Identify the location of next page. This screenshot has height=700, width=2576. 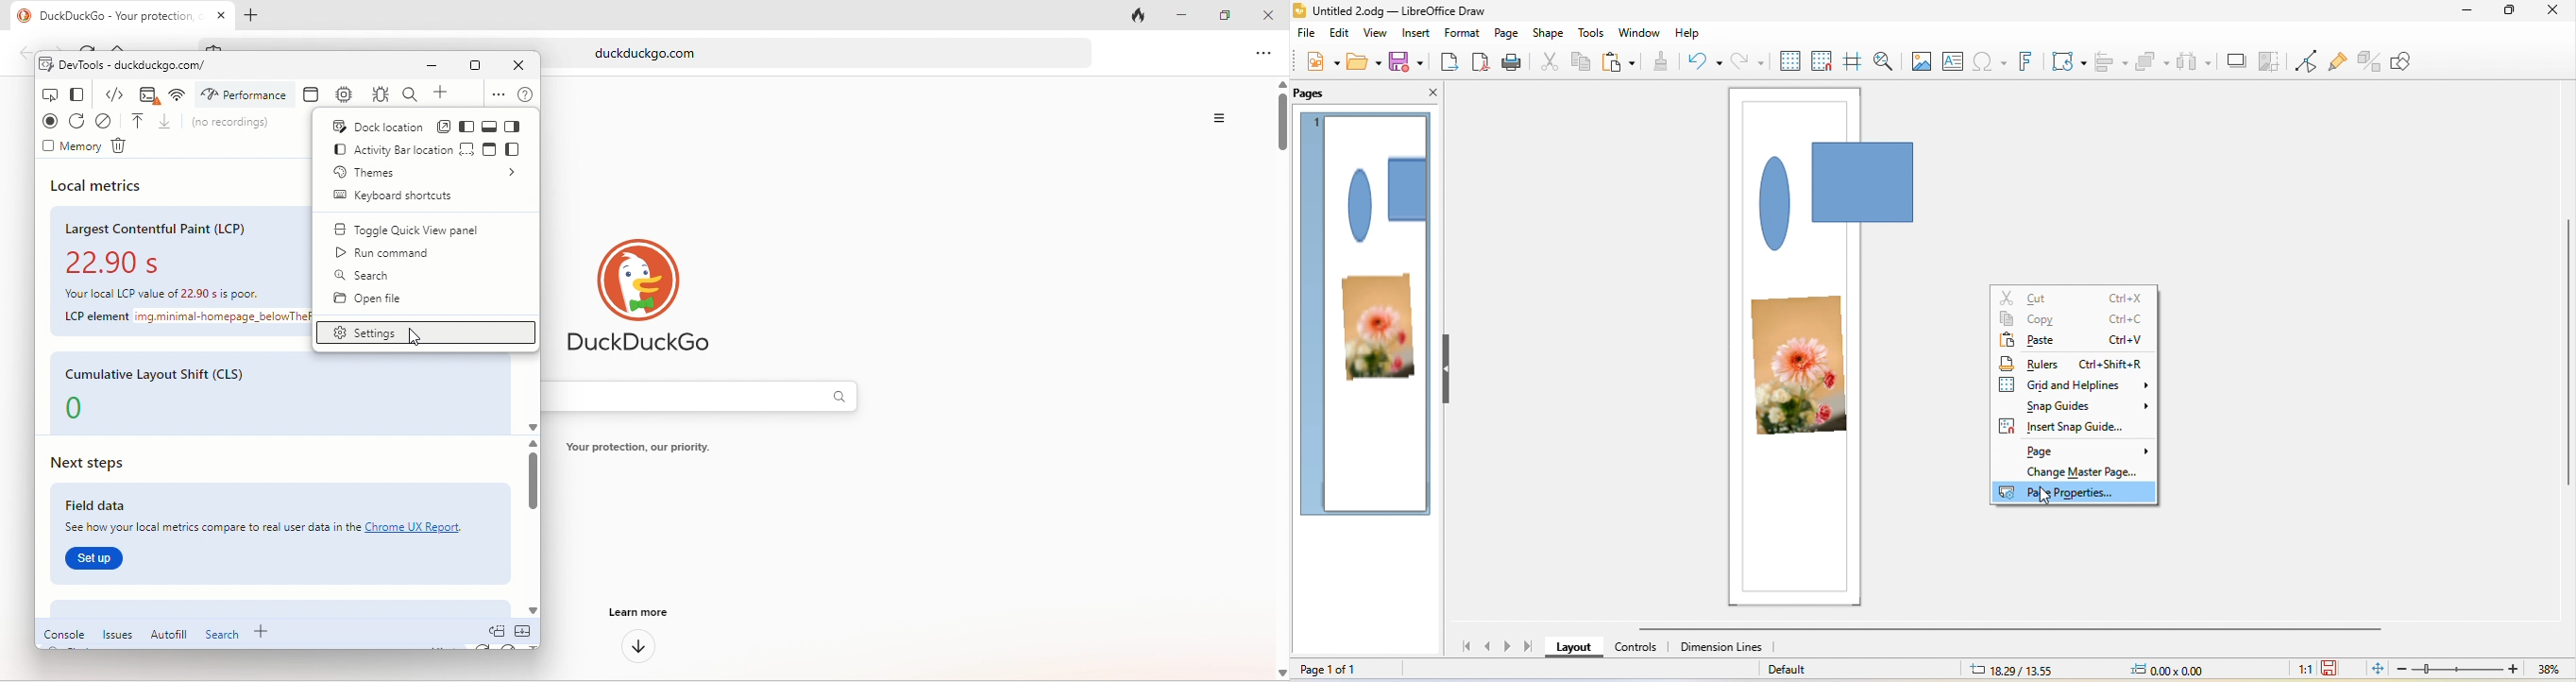
(1508, 647).